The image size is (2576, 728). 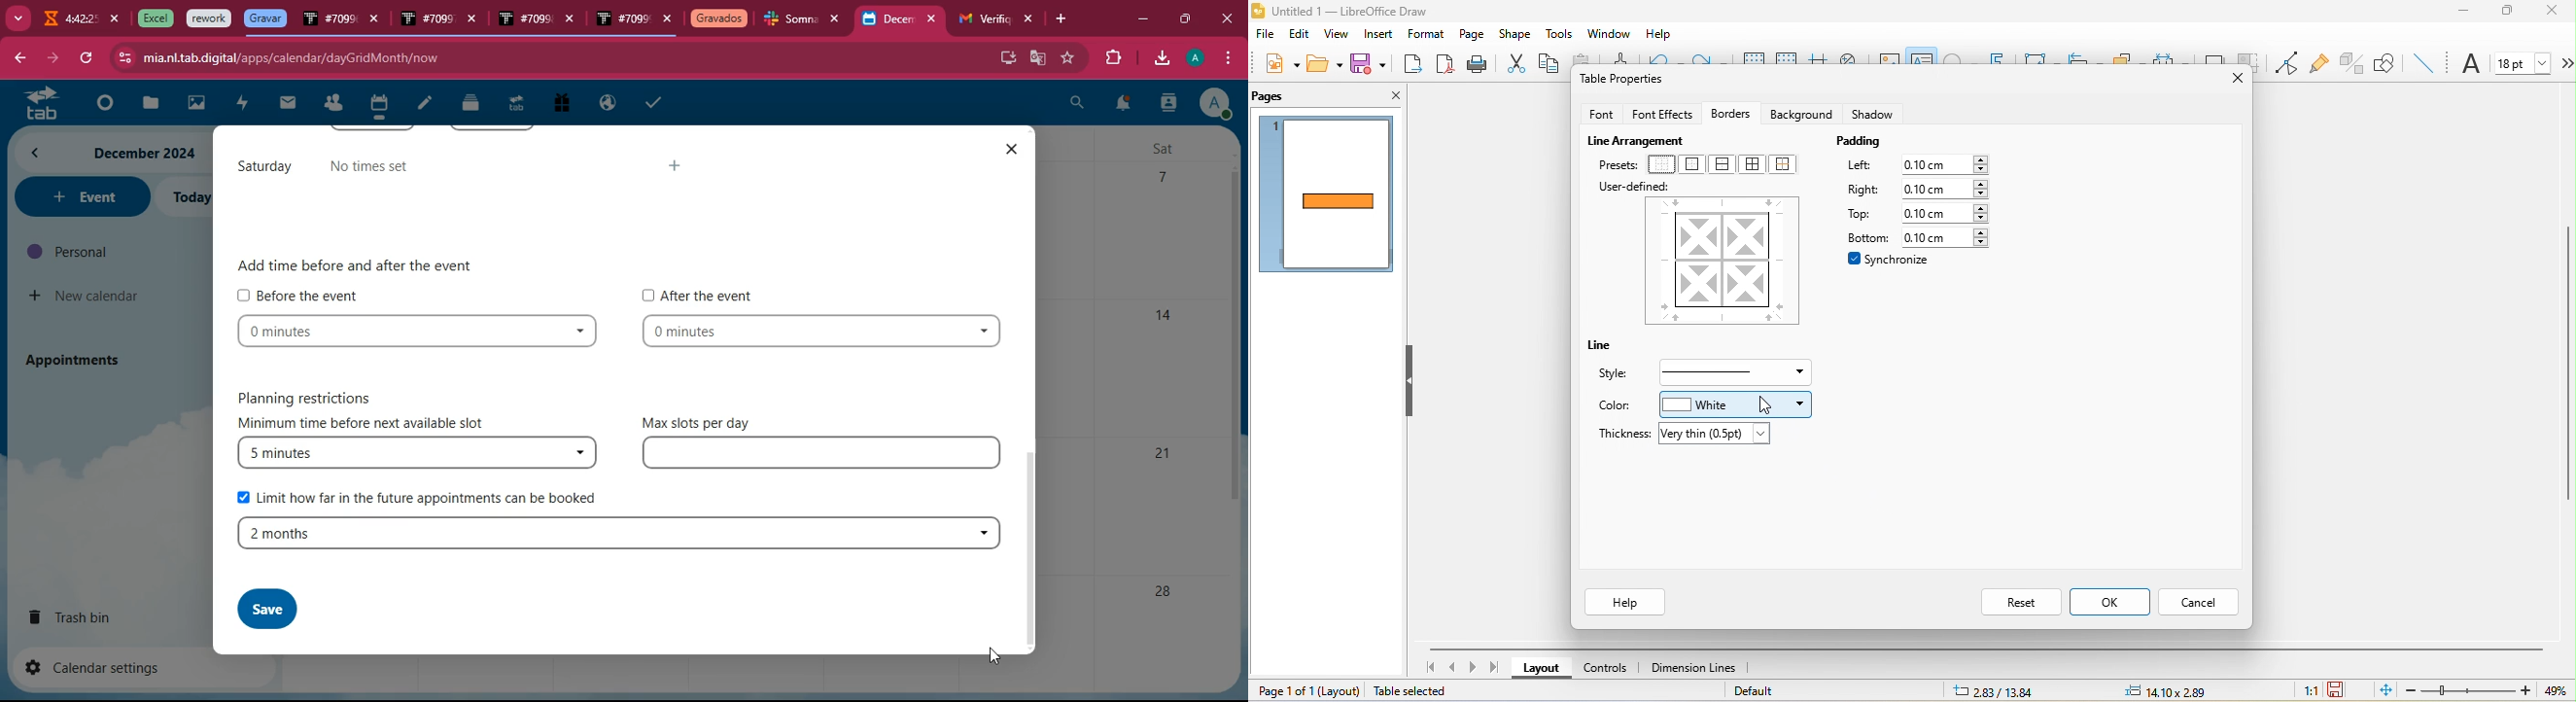 I want to click on line, so click(x=1606, y=347).